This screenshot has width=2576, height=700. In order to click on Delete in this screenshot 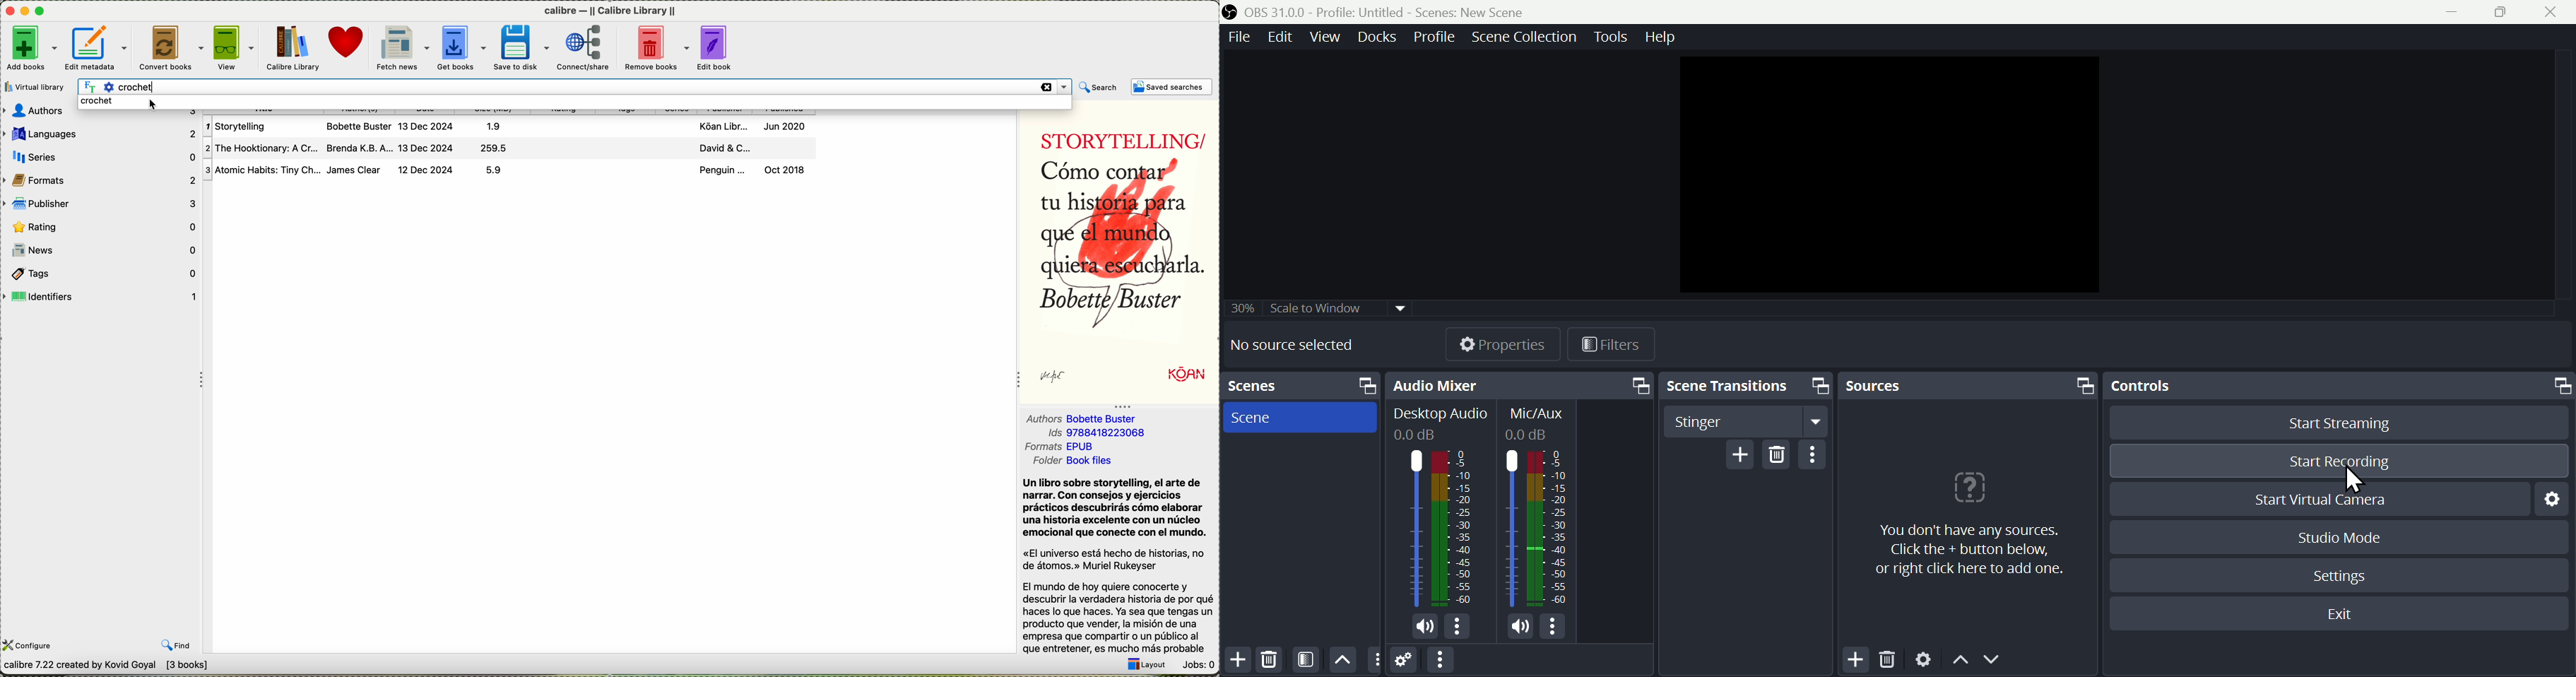, I will do `click(1272, 659)`.